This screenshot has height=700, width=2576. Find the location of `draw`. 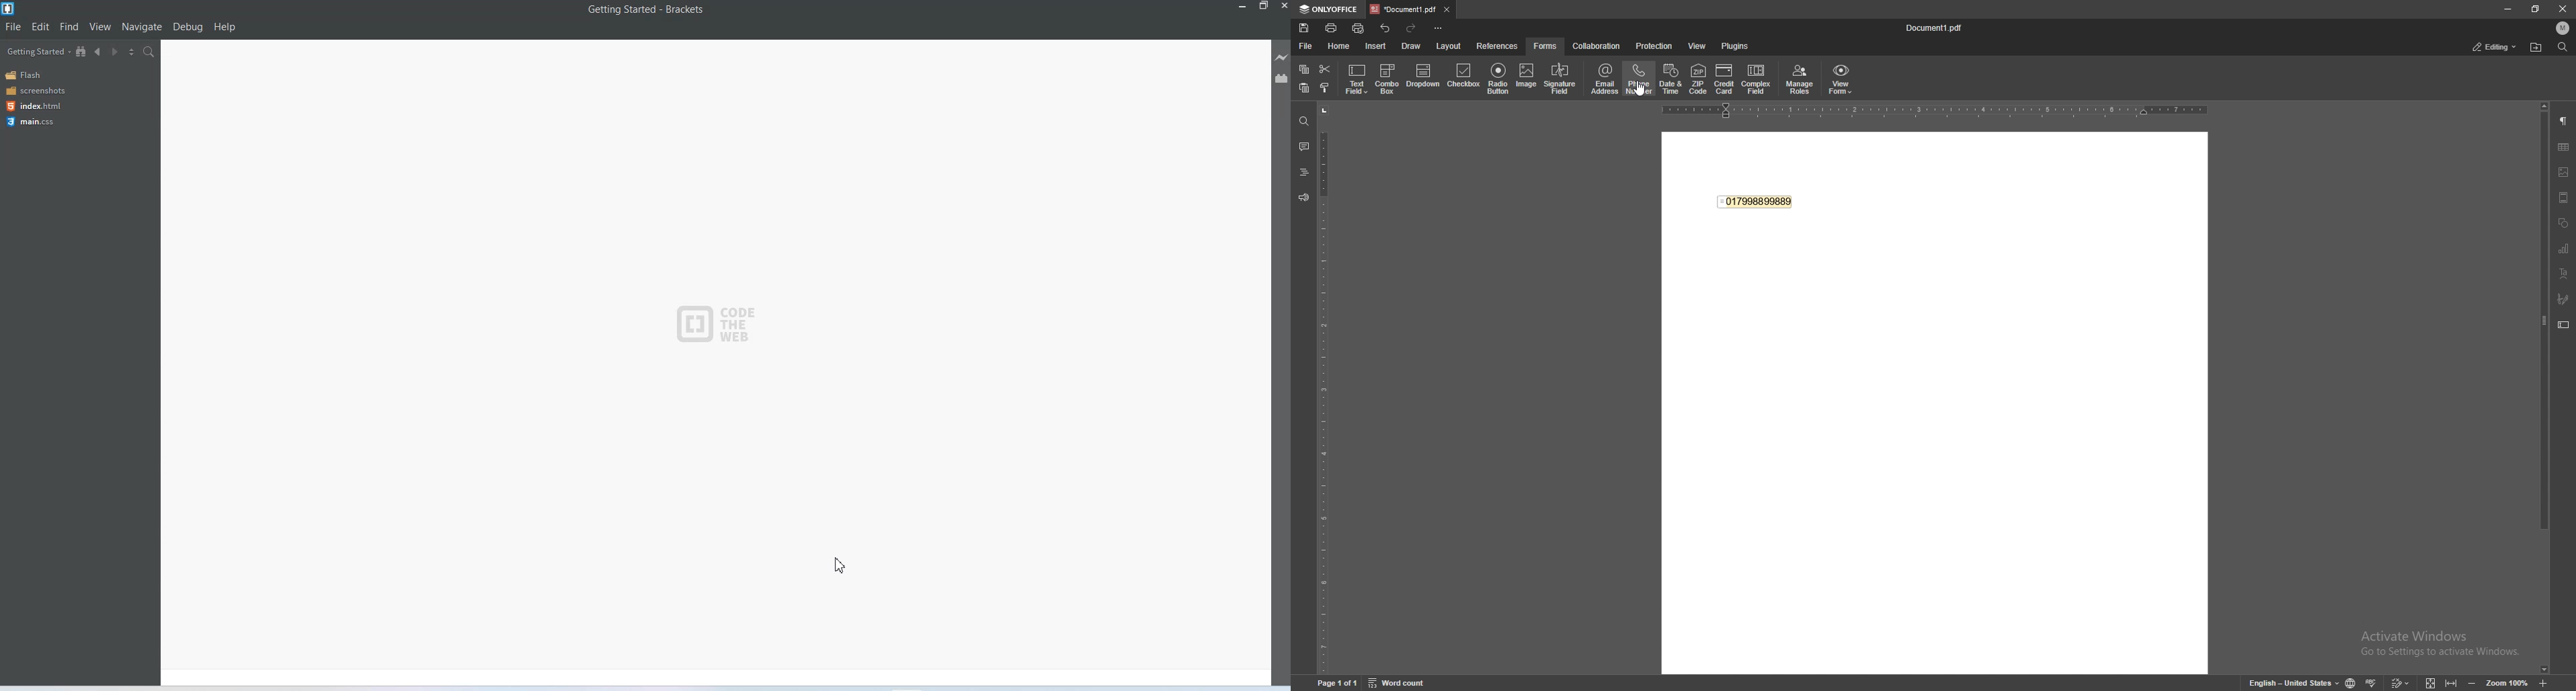

draw is located at coordinates (1411, 46).